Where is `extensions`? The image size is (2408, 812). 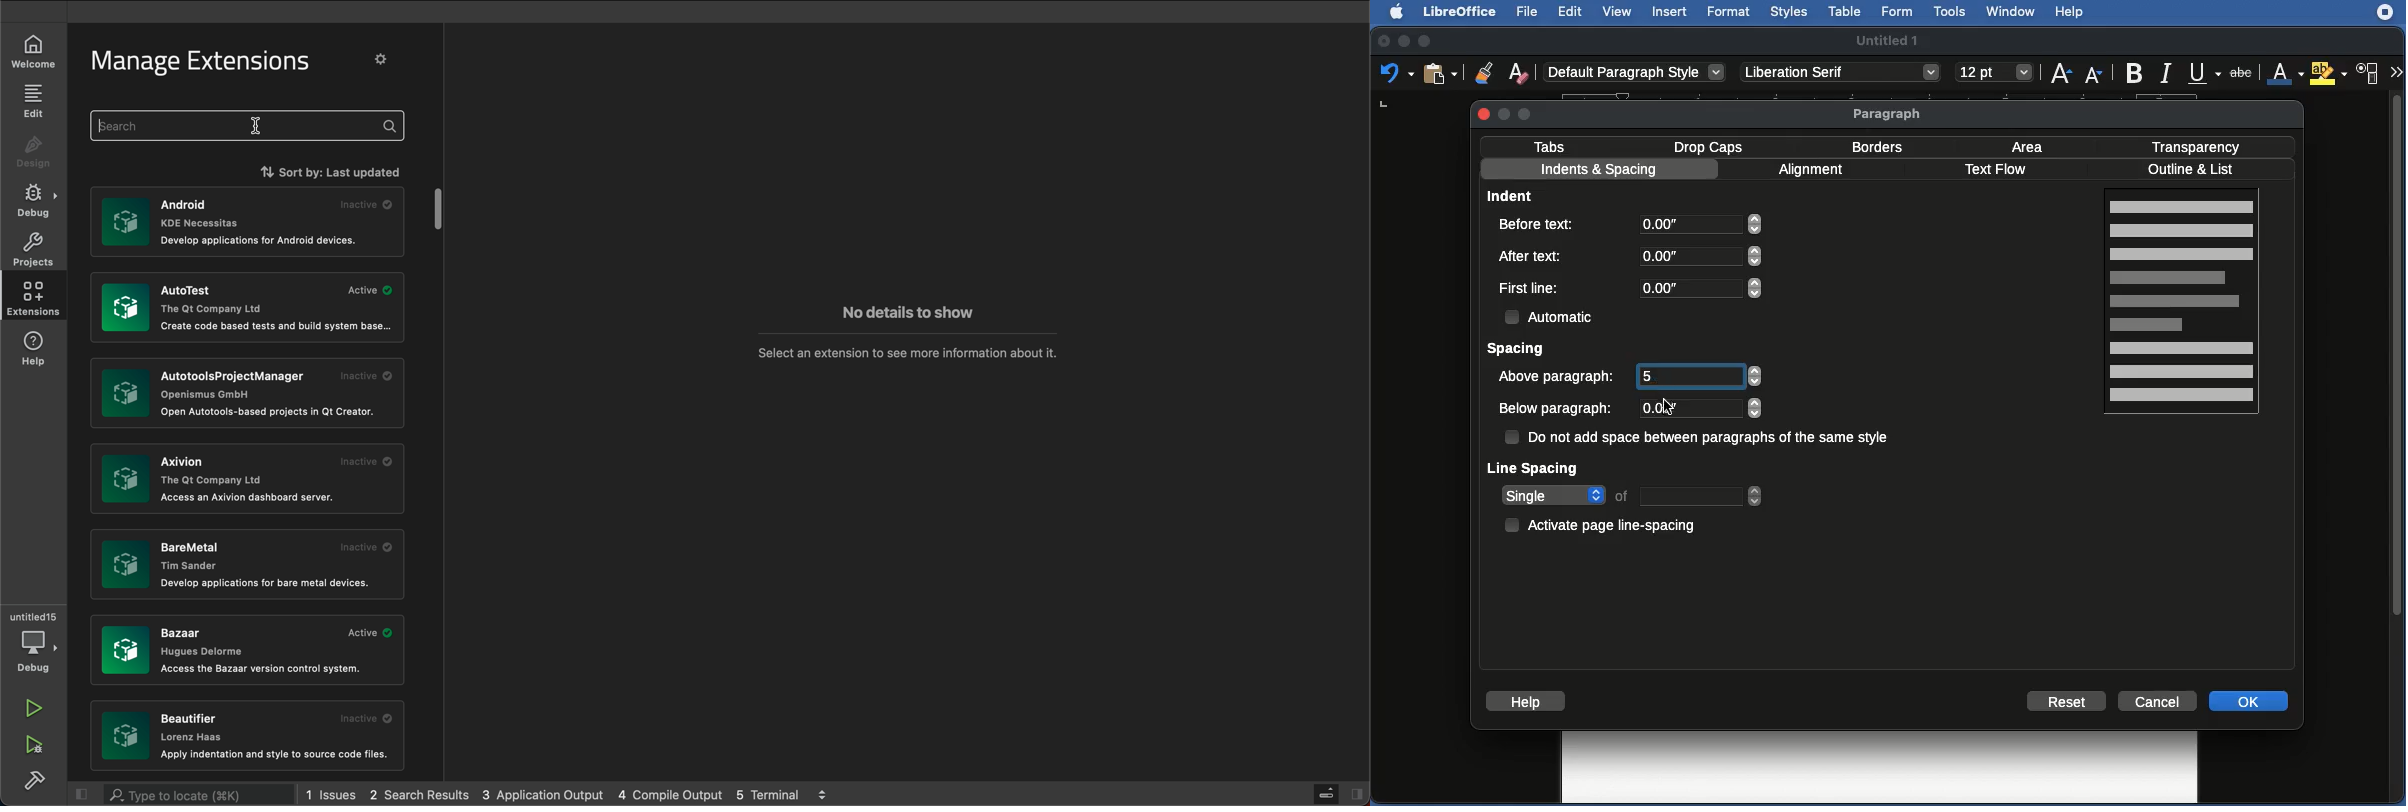
extensions is located at coordinates (2387, 20).